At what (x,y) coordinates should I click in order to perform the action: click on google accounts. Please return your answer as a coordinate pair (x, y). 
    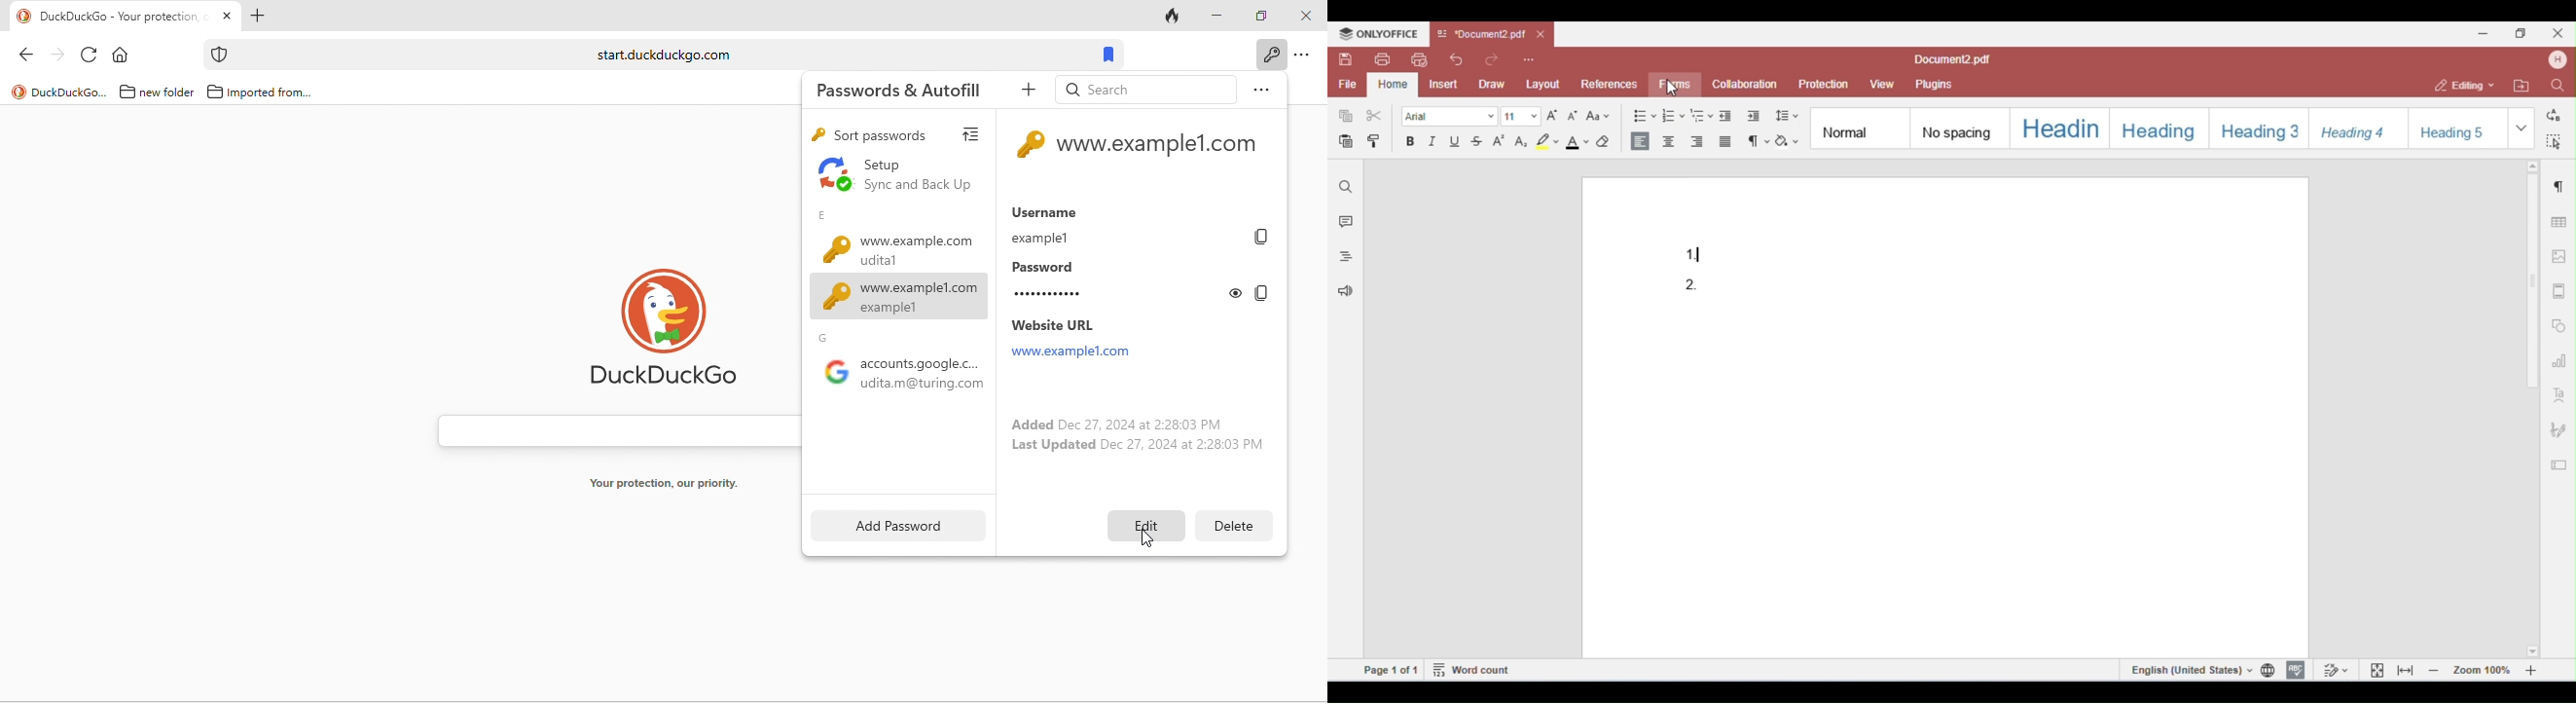
    Looking at the image, I should click on (904, 378).